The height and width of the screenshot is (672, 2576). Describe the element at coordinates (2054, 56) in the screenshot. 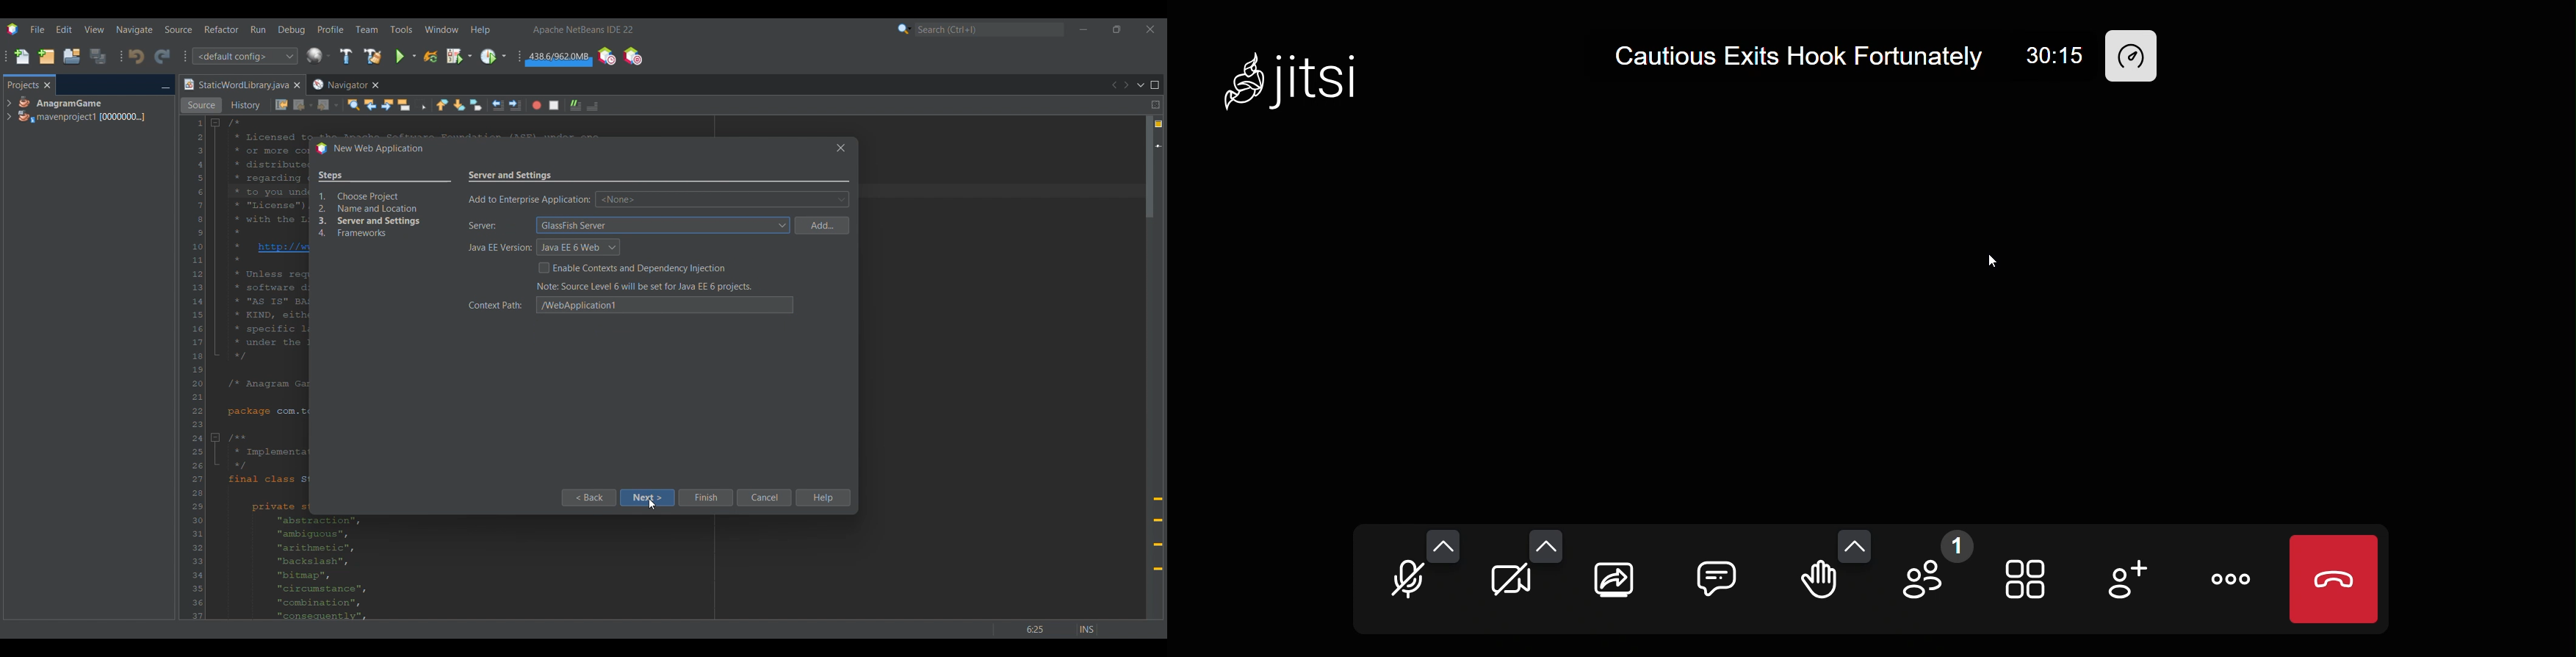

I see `30:15` at that location.